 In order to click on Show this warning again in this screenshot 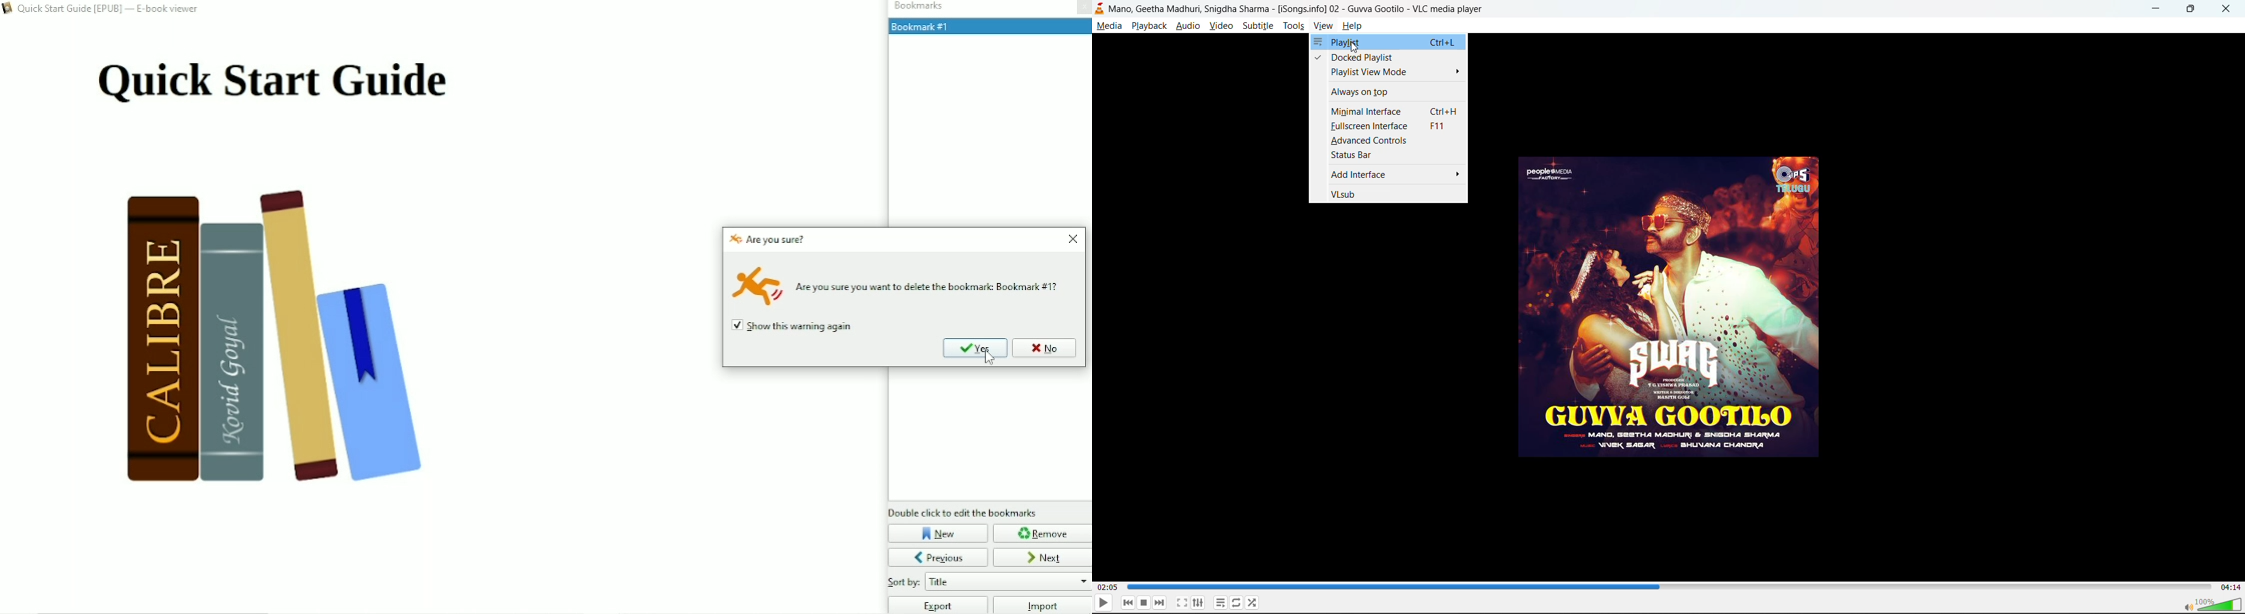, I will do `click(806, 326)`.